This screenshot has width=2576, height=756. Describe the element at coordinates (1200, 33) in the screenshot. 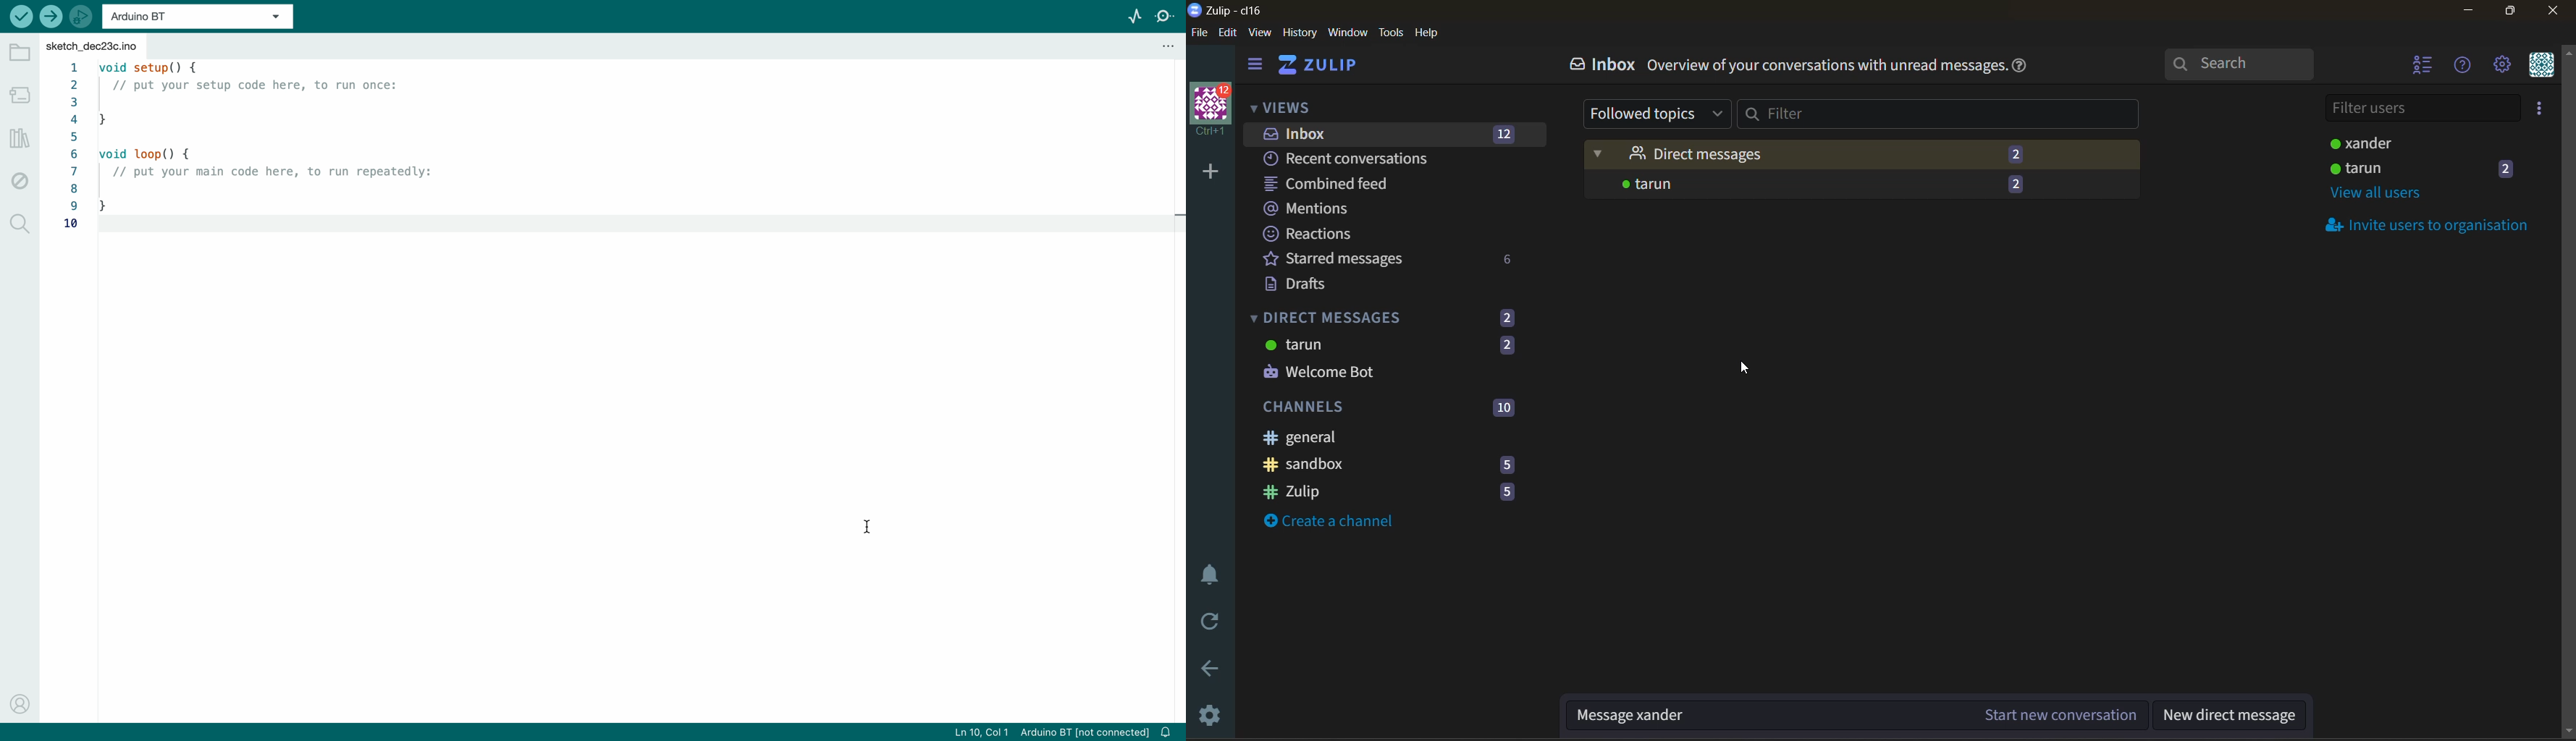

I see `file` at that location.